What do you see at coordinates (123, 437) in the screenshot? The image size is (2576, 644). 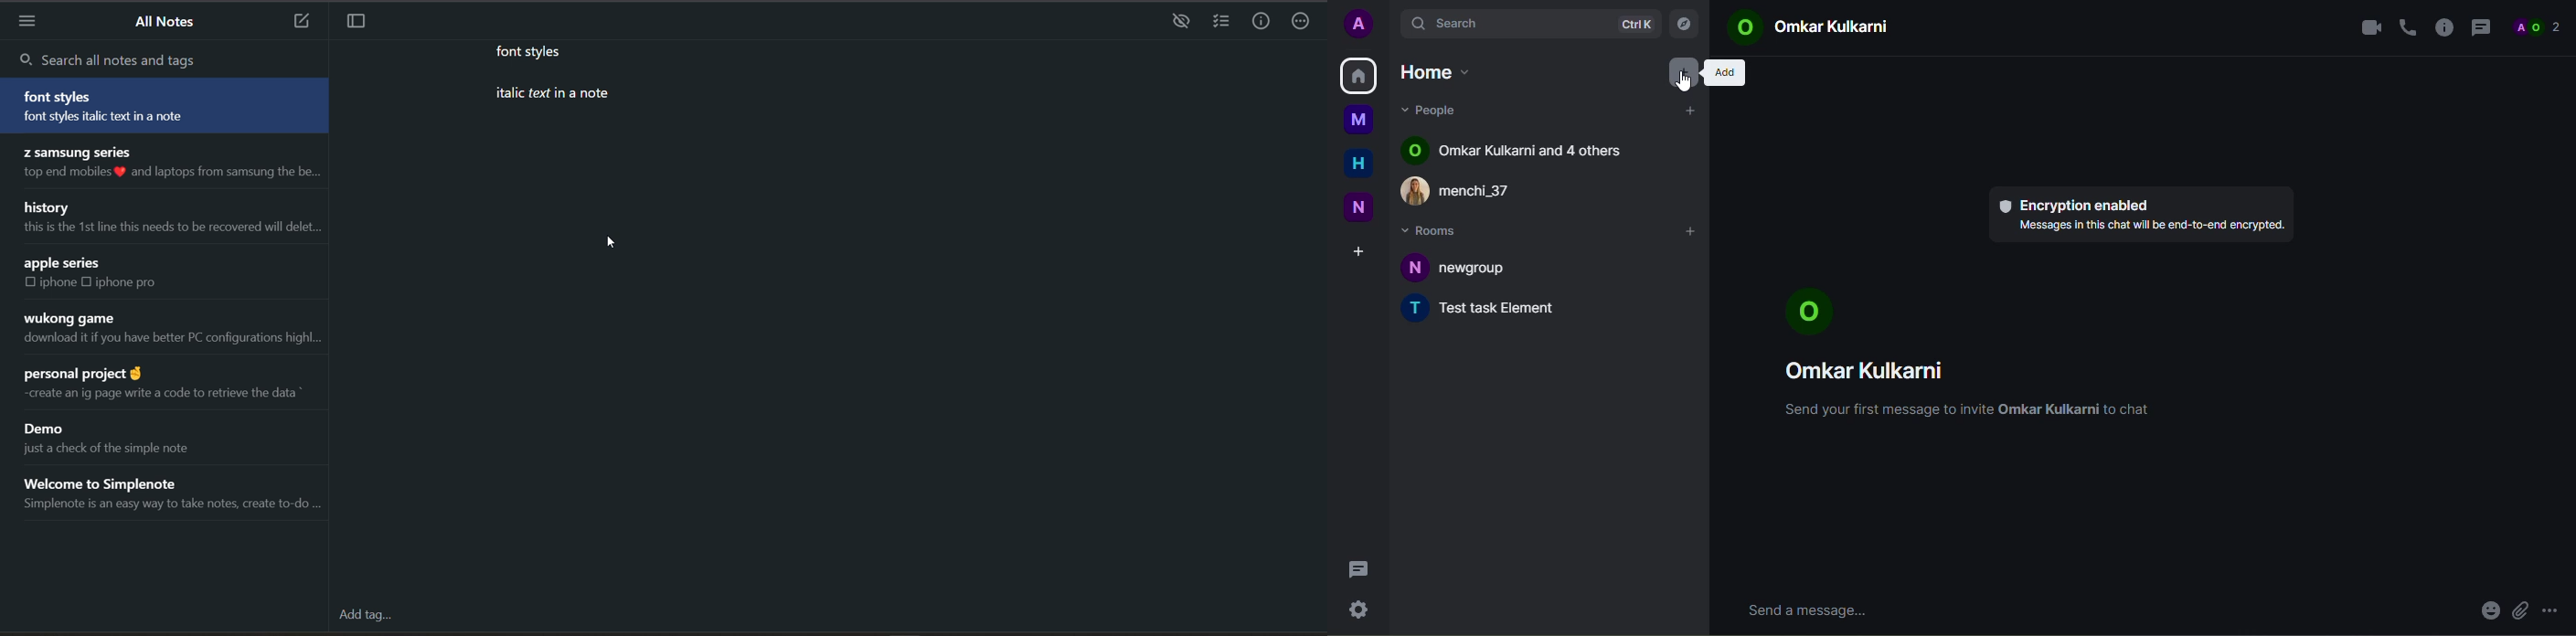 I see `note title and preview` at bounding box center [123, 437].